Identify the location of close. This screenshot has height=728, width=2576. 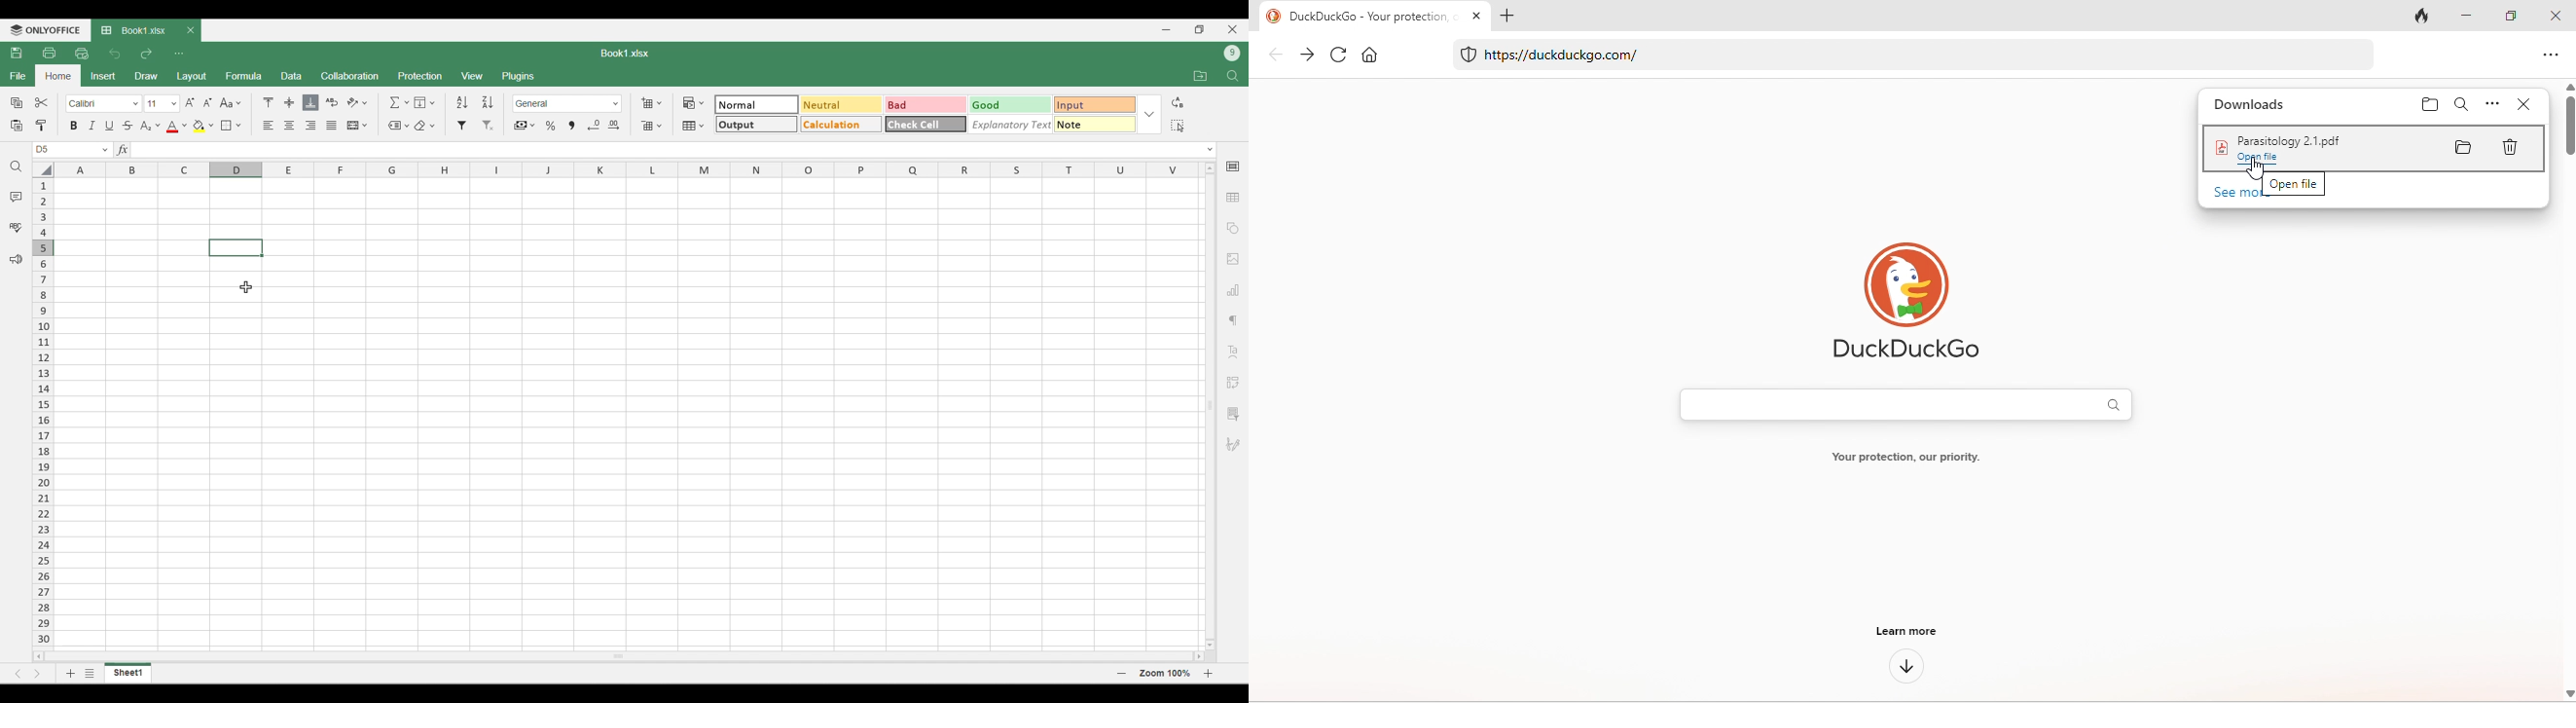
(2524, 105).